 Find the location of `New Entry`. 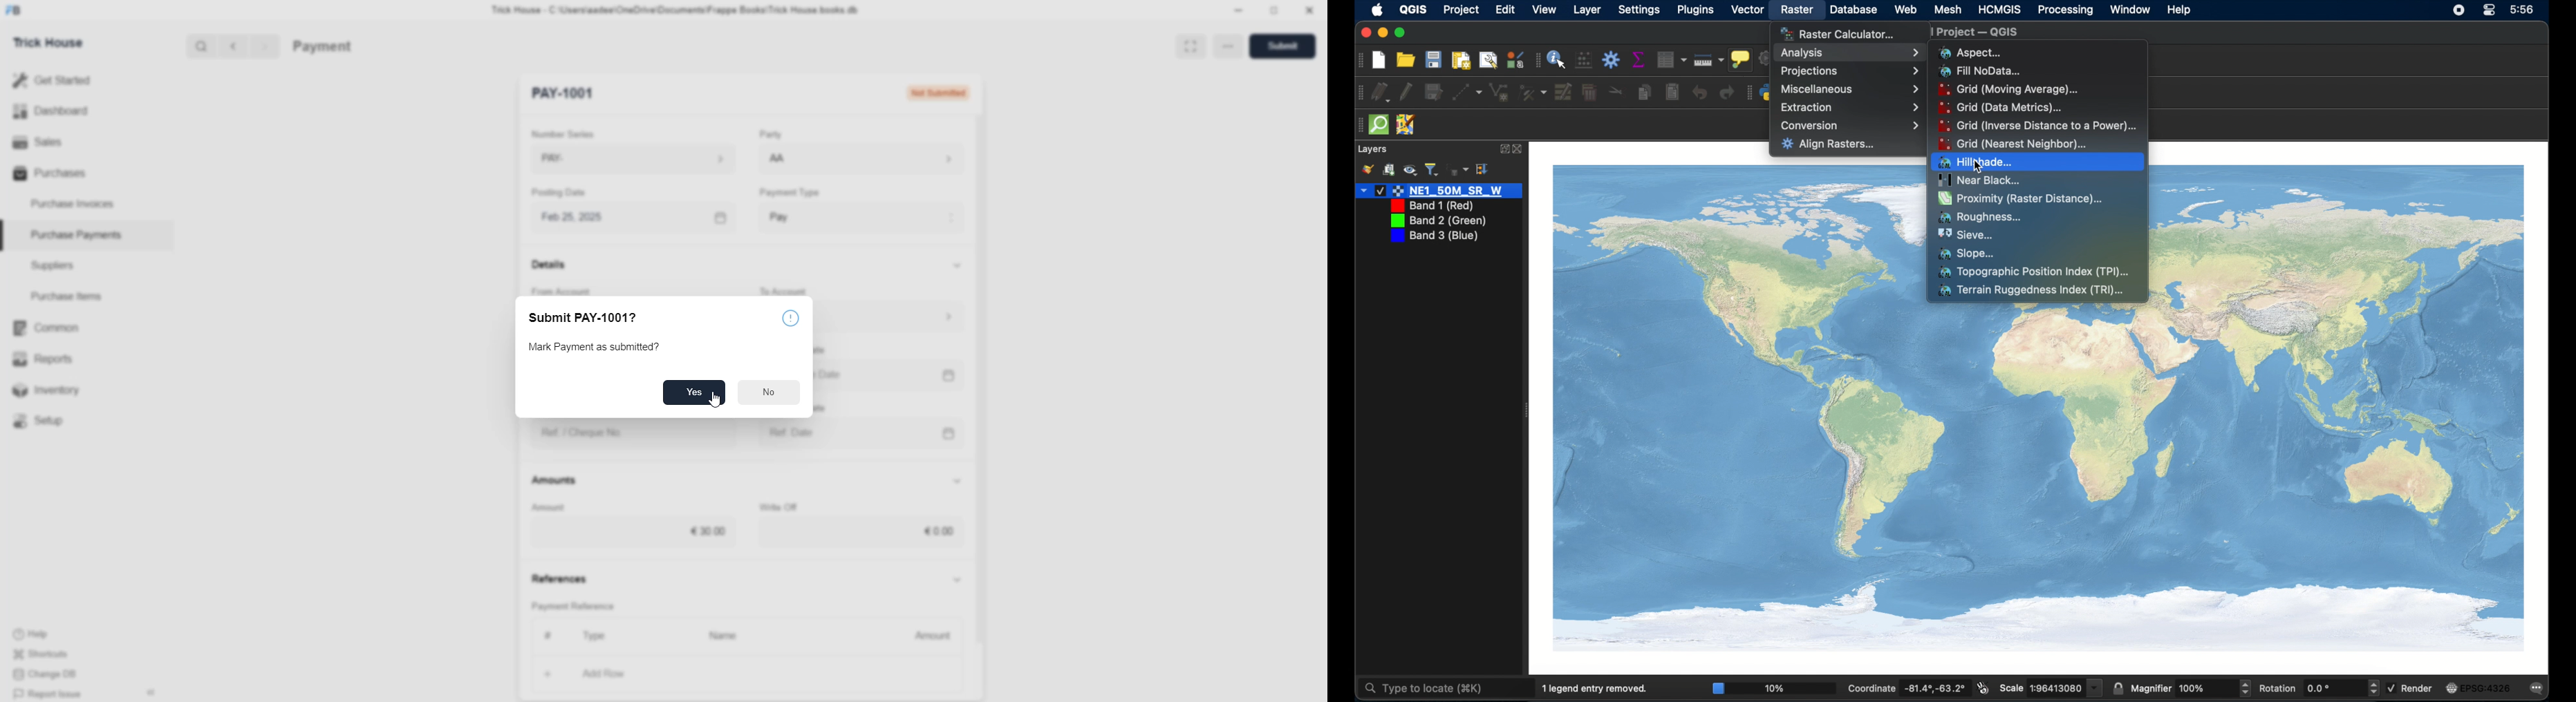

New Entry is located at coordinates (570, 94).